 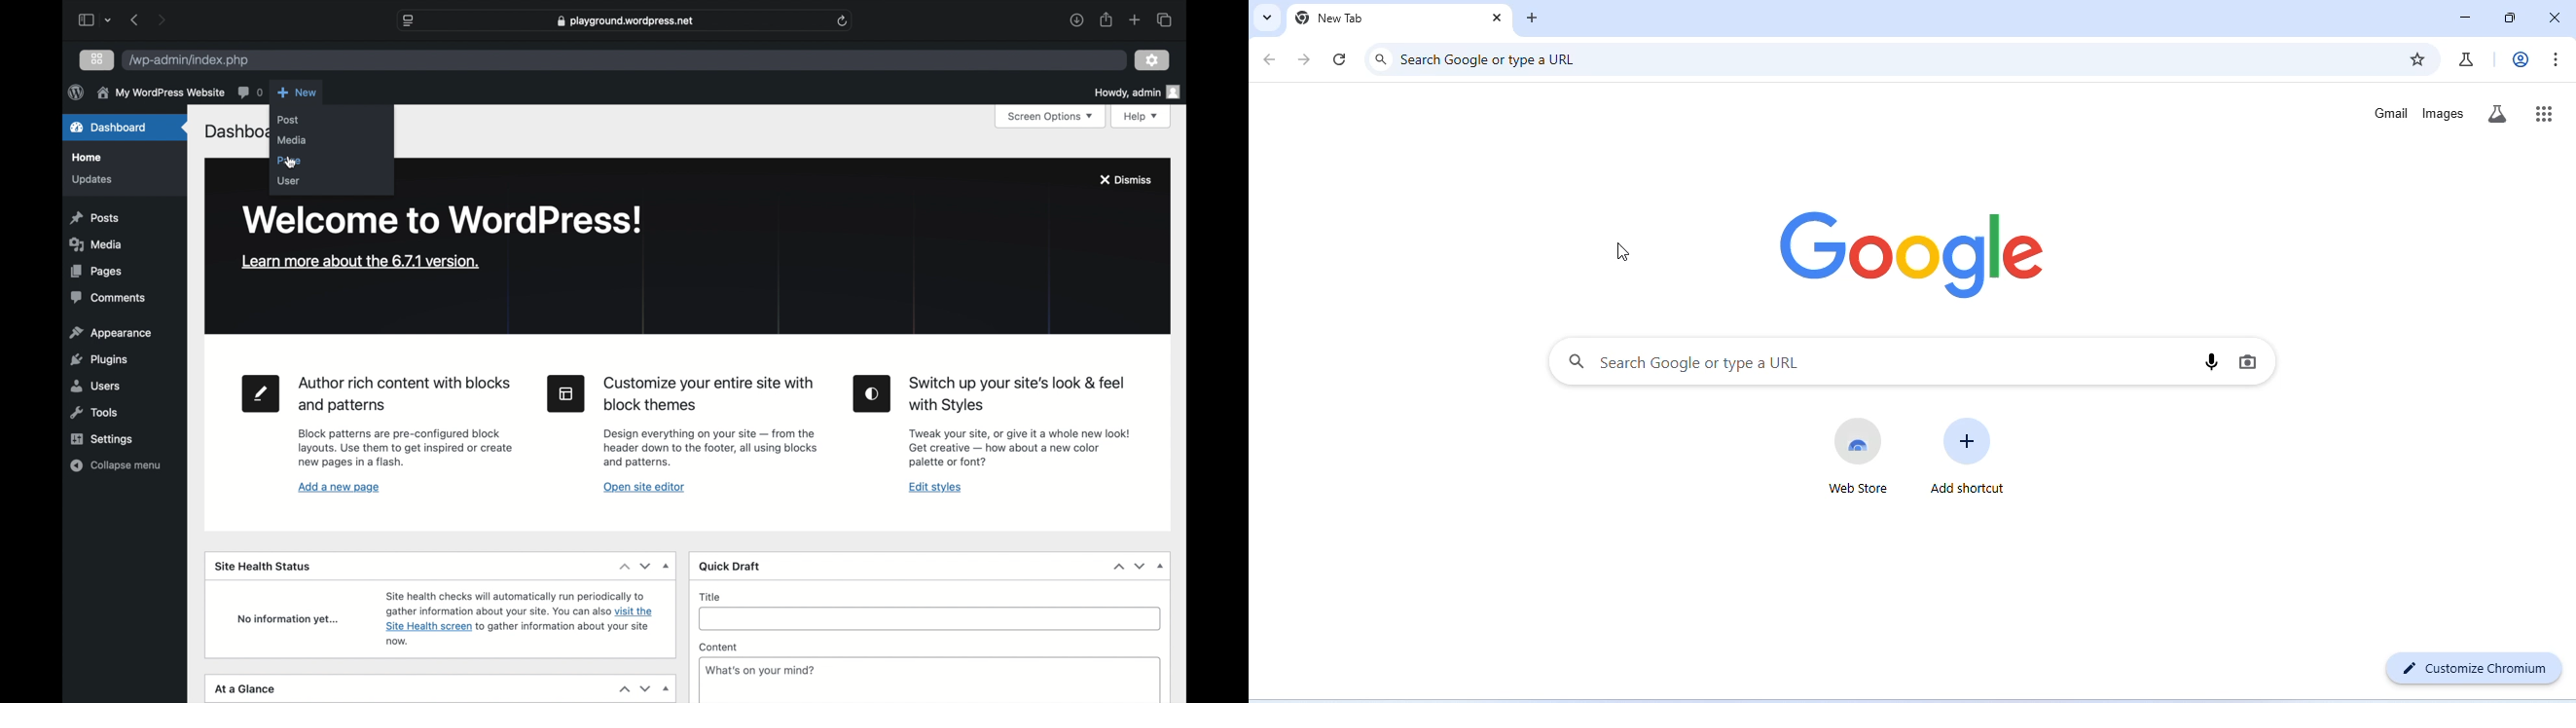 What do you see at coordinates (291, 163) in the screenshot?
I see `cursor` at bounding box center [291, 163].